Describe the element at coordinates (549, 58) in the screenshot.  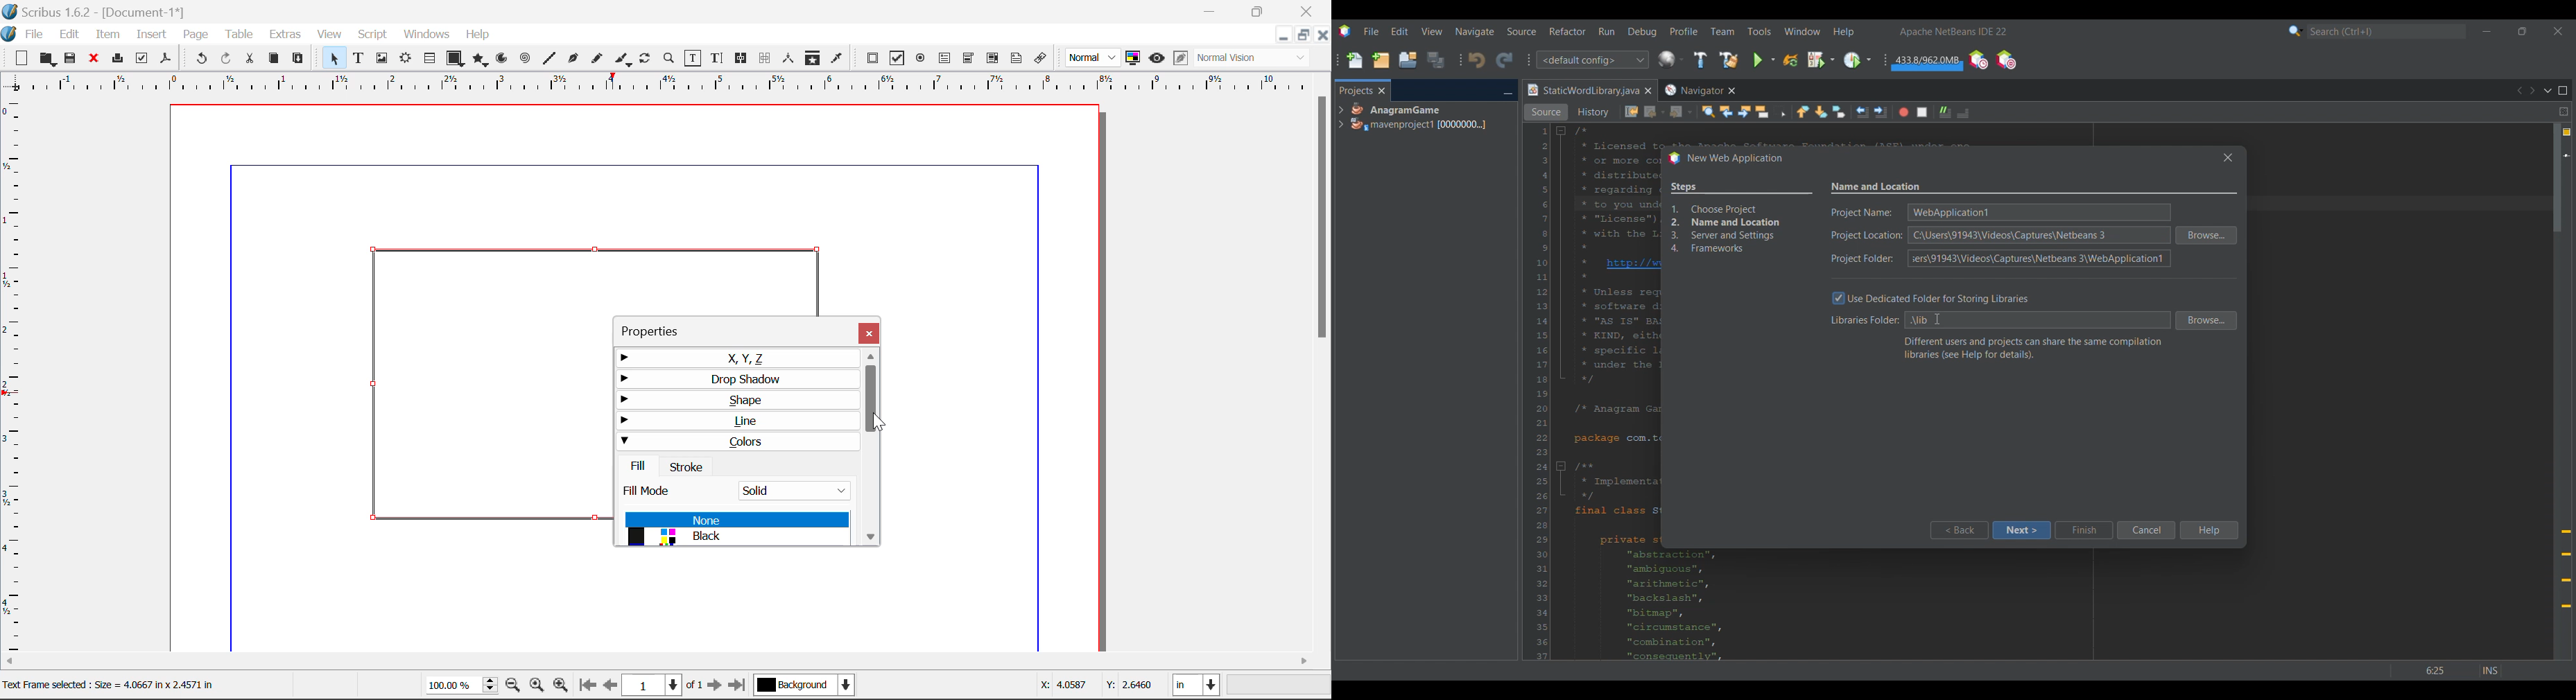
I see `Line` at that location.